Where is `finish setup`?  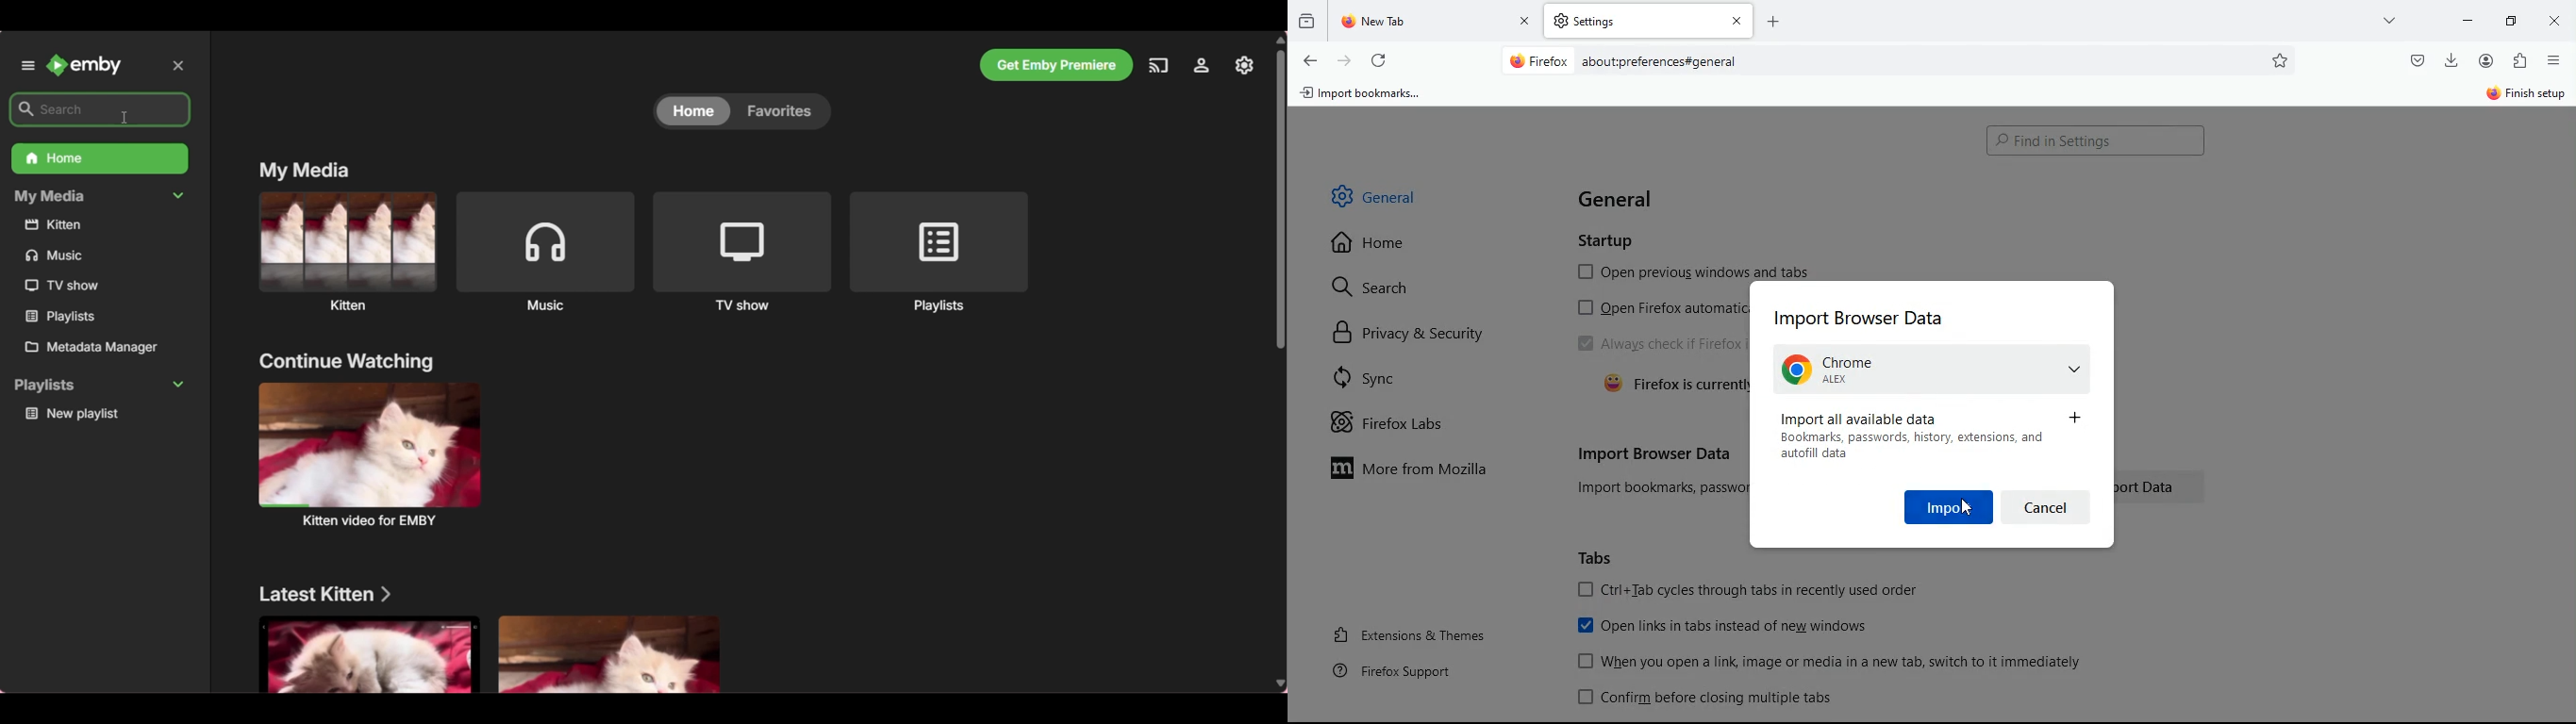 finish setup is located at coordinates (2521, 96).